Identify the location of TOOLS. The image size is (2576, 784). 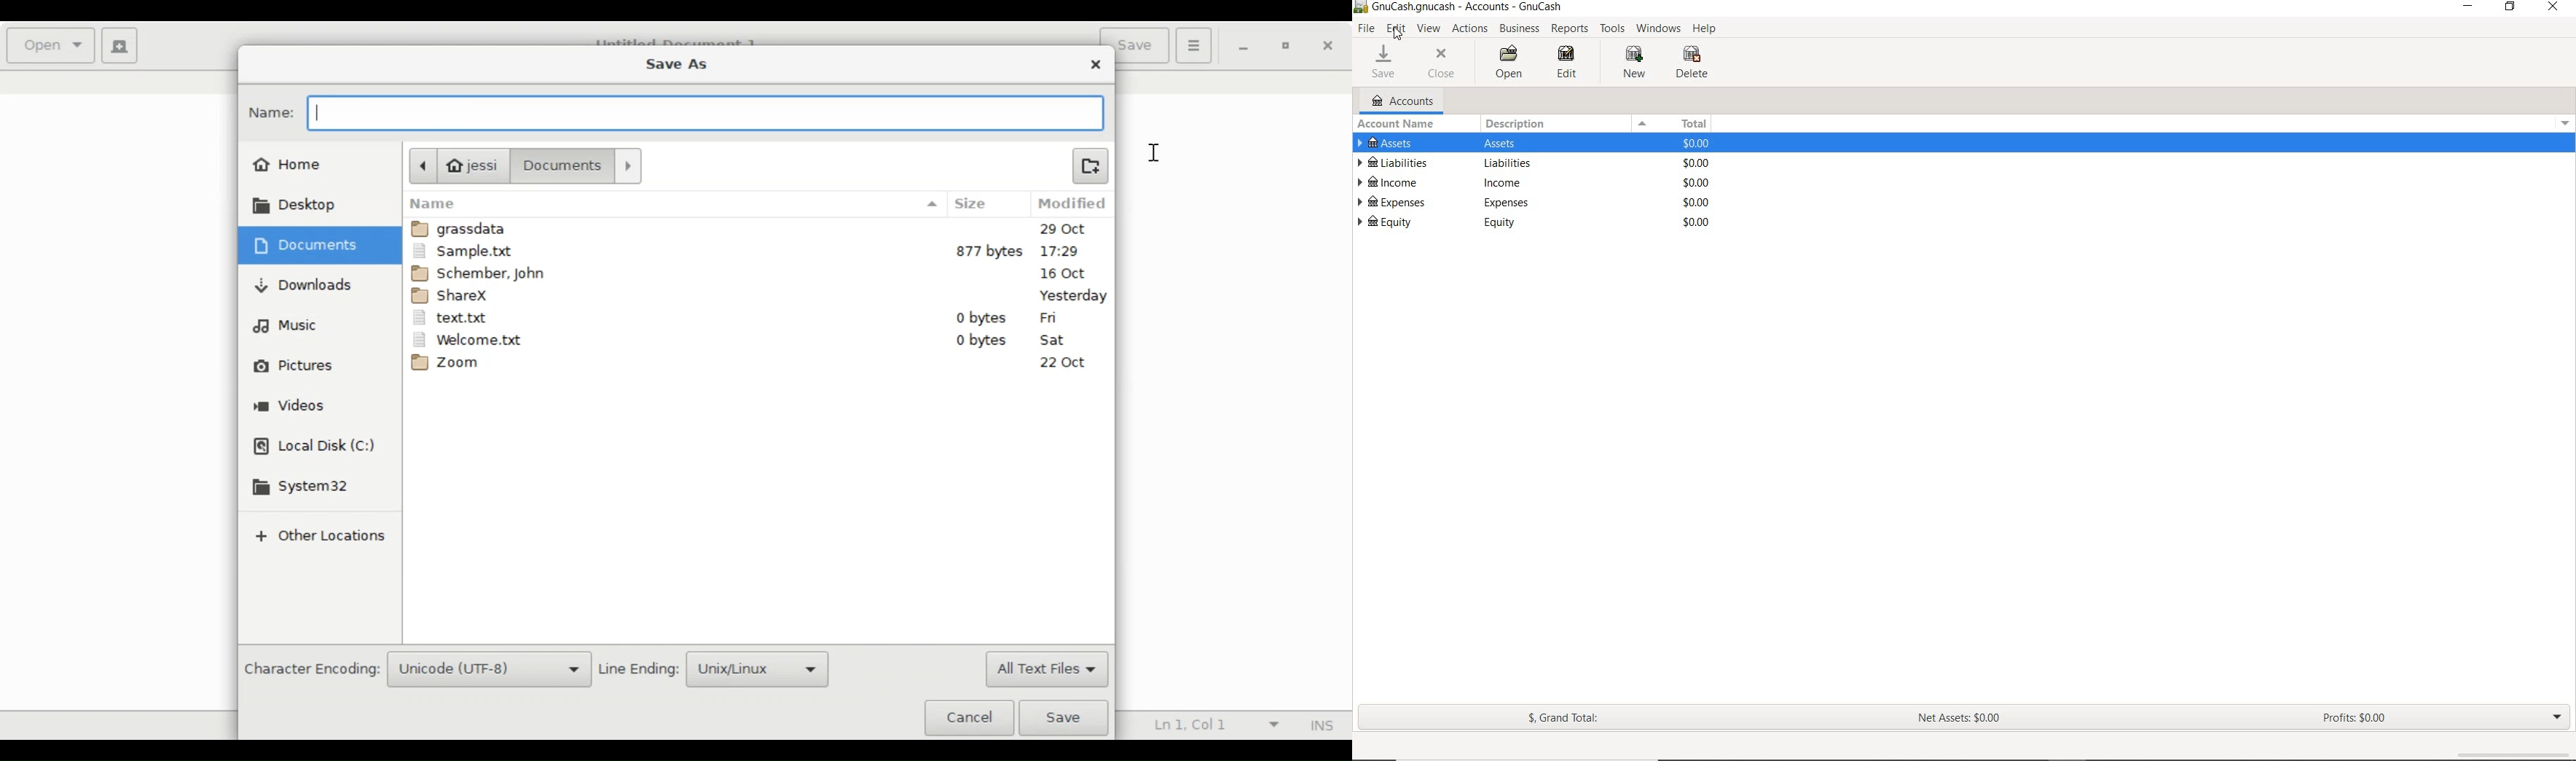
(1614, 29).